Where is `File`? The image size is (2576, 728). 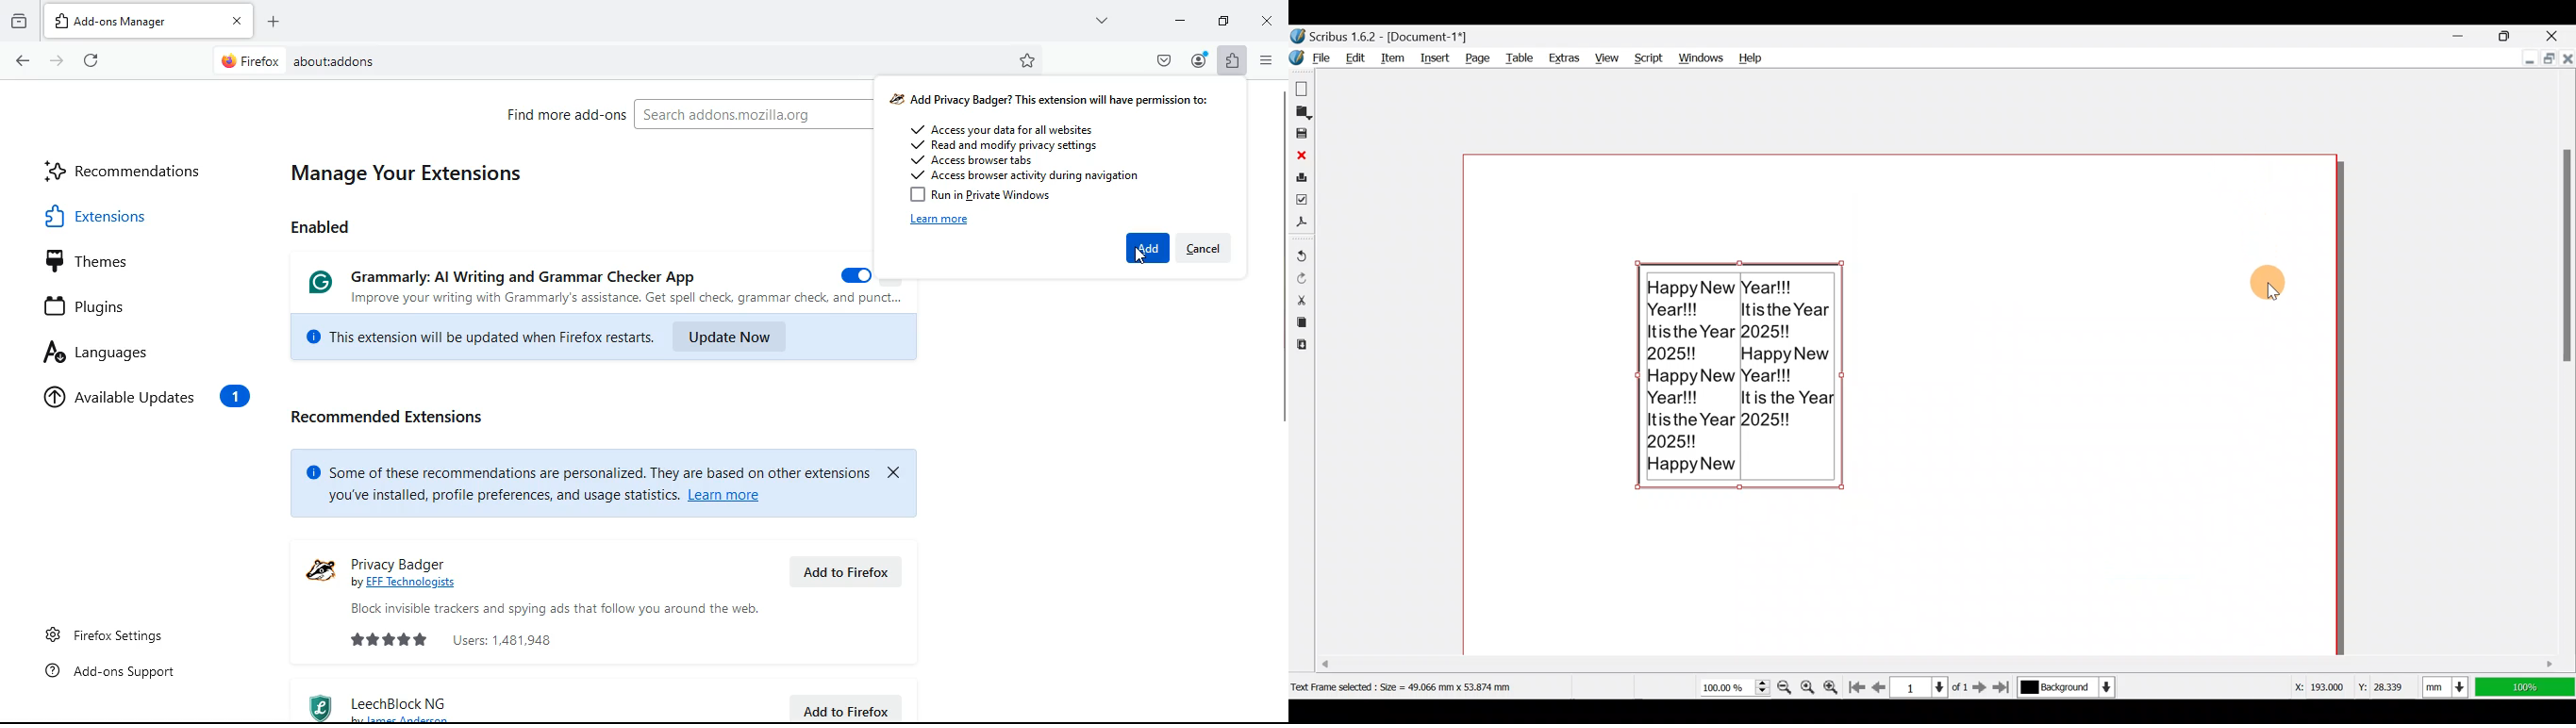 File is located at coordinates (1314, 59).